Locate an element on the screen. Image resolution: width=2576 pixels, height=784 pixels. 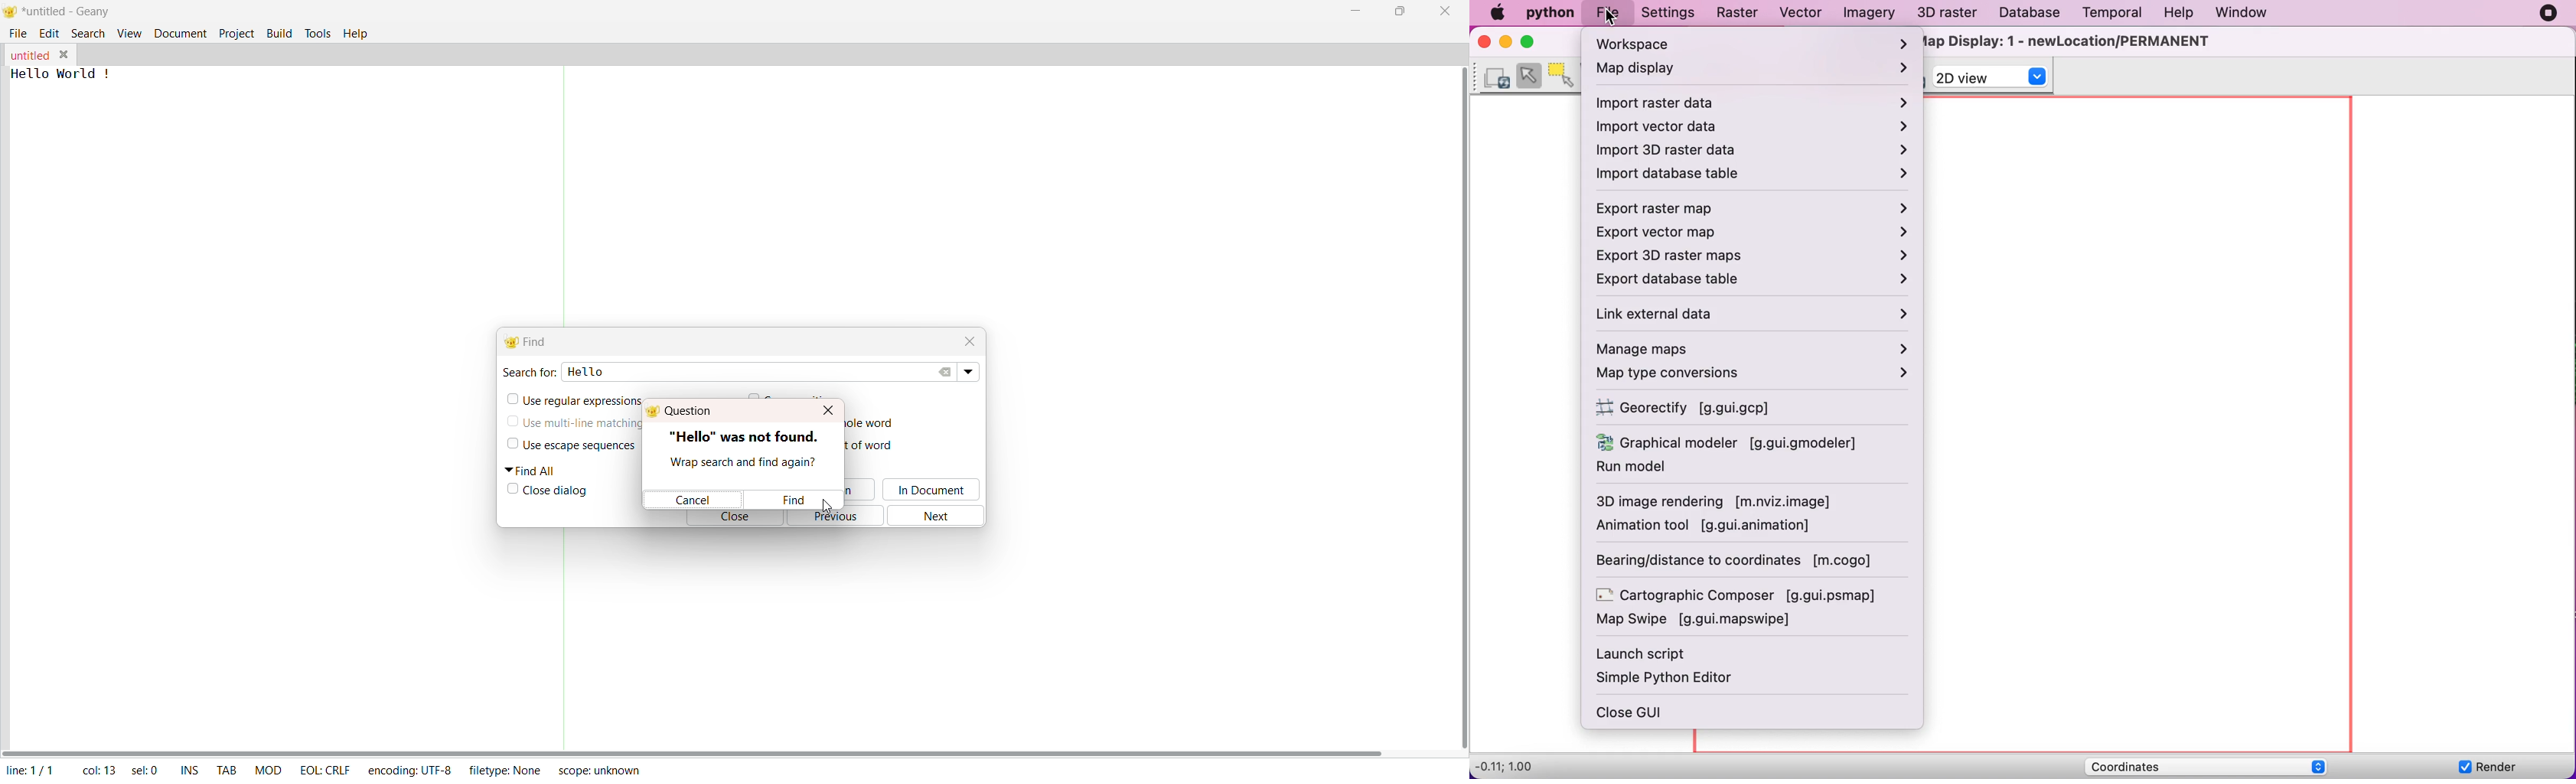
Help is located at coordinates (357, 33).